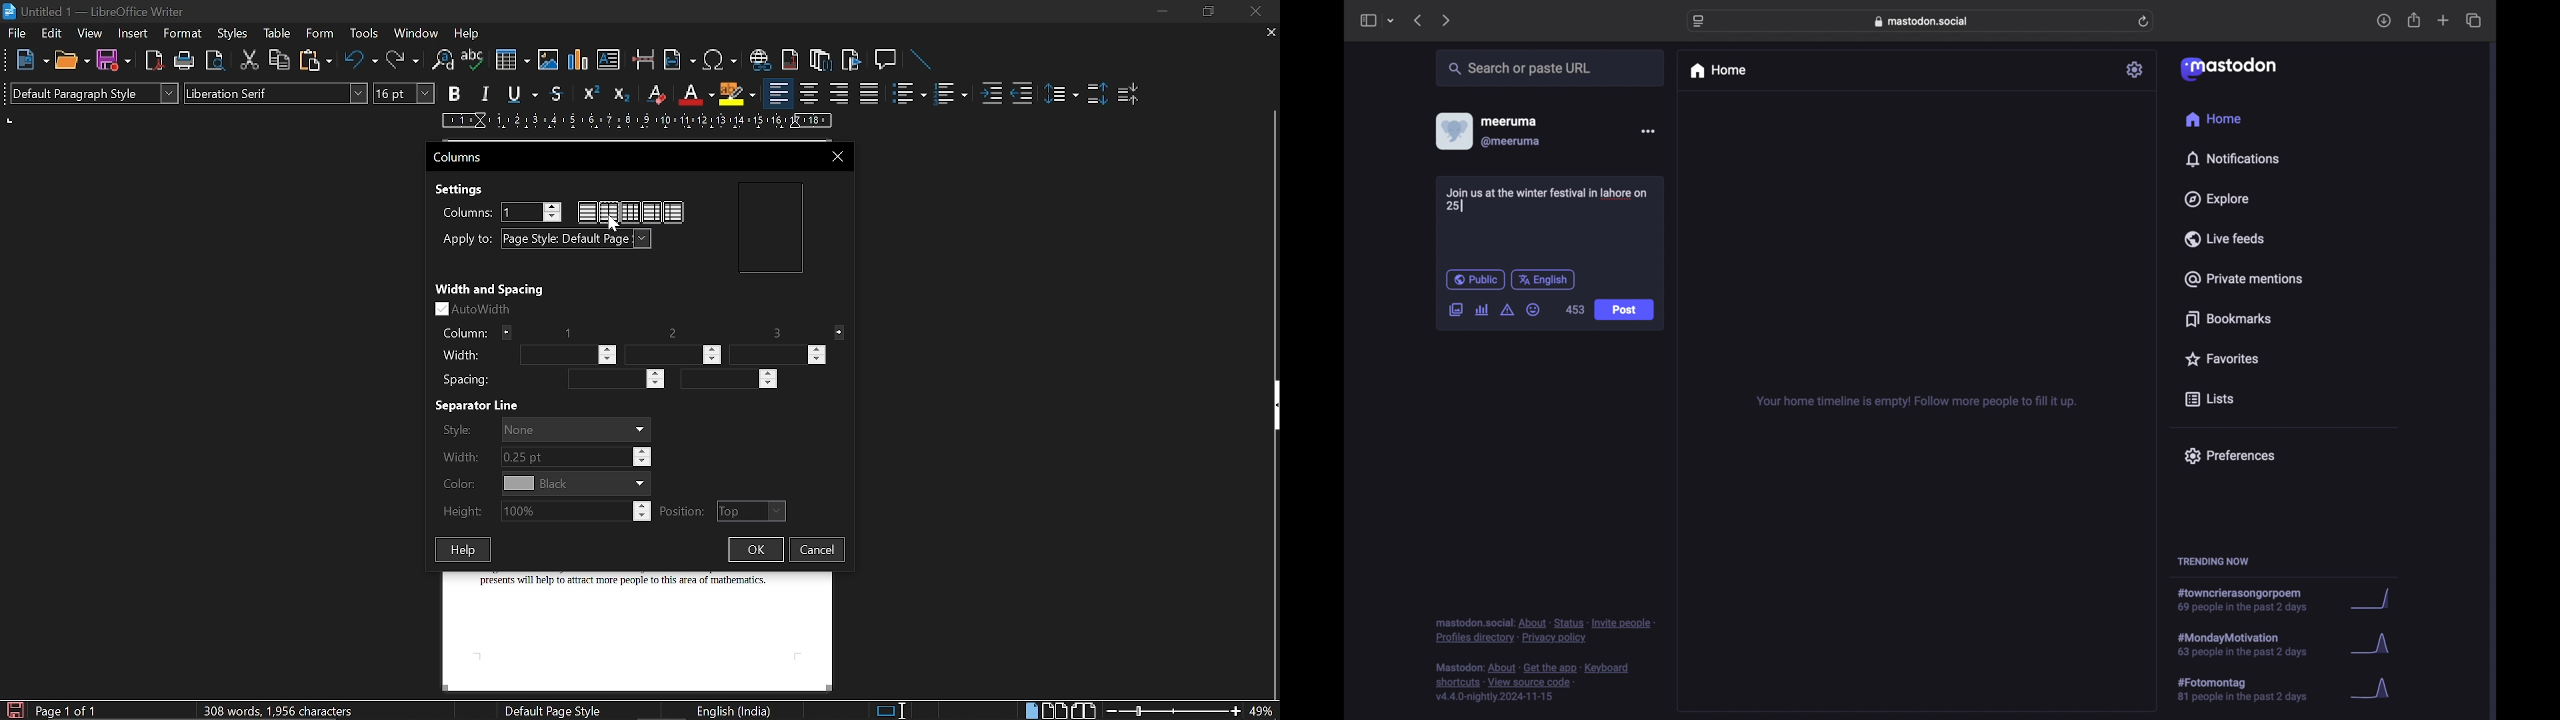  I want to click on Color, so click(543, 484).